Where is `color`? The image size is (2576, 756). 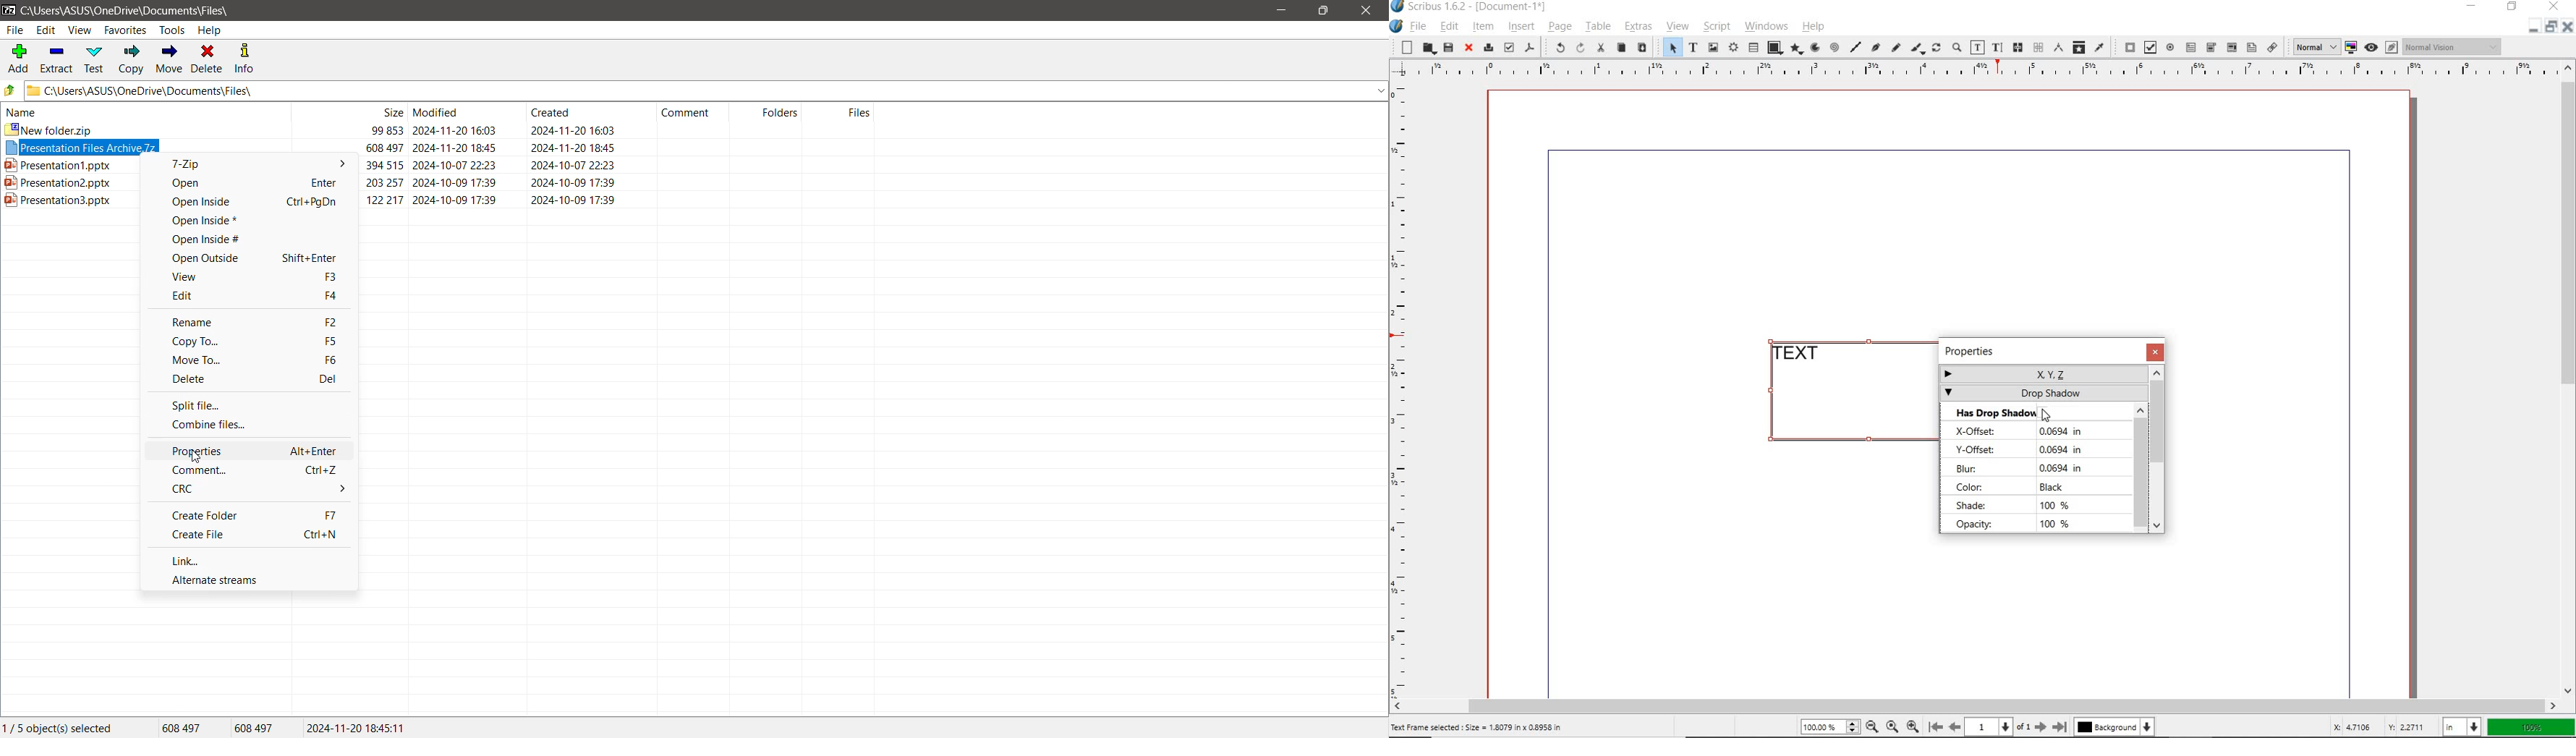
color is located at coordinates (2018, 487).